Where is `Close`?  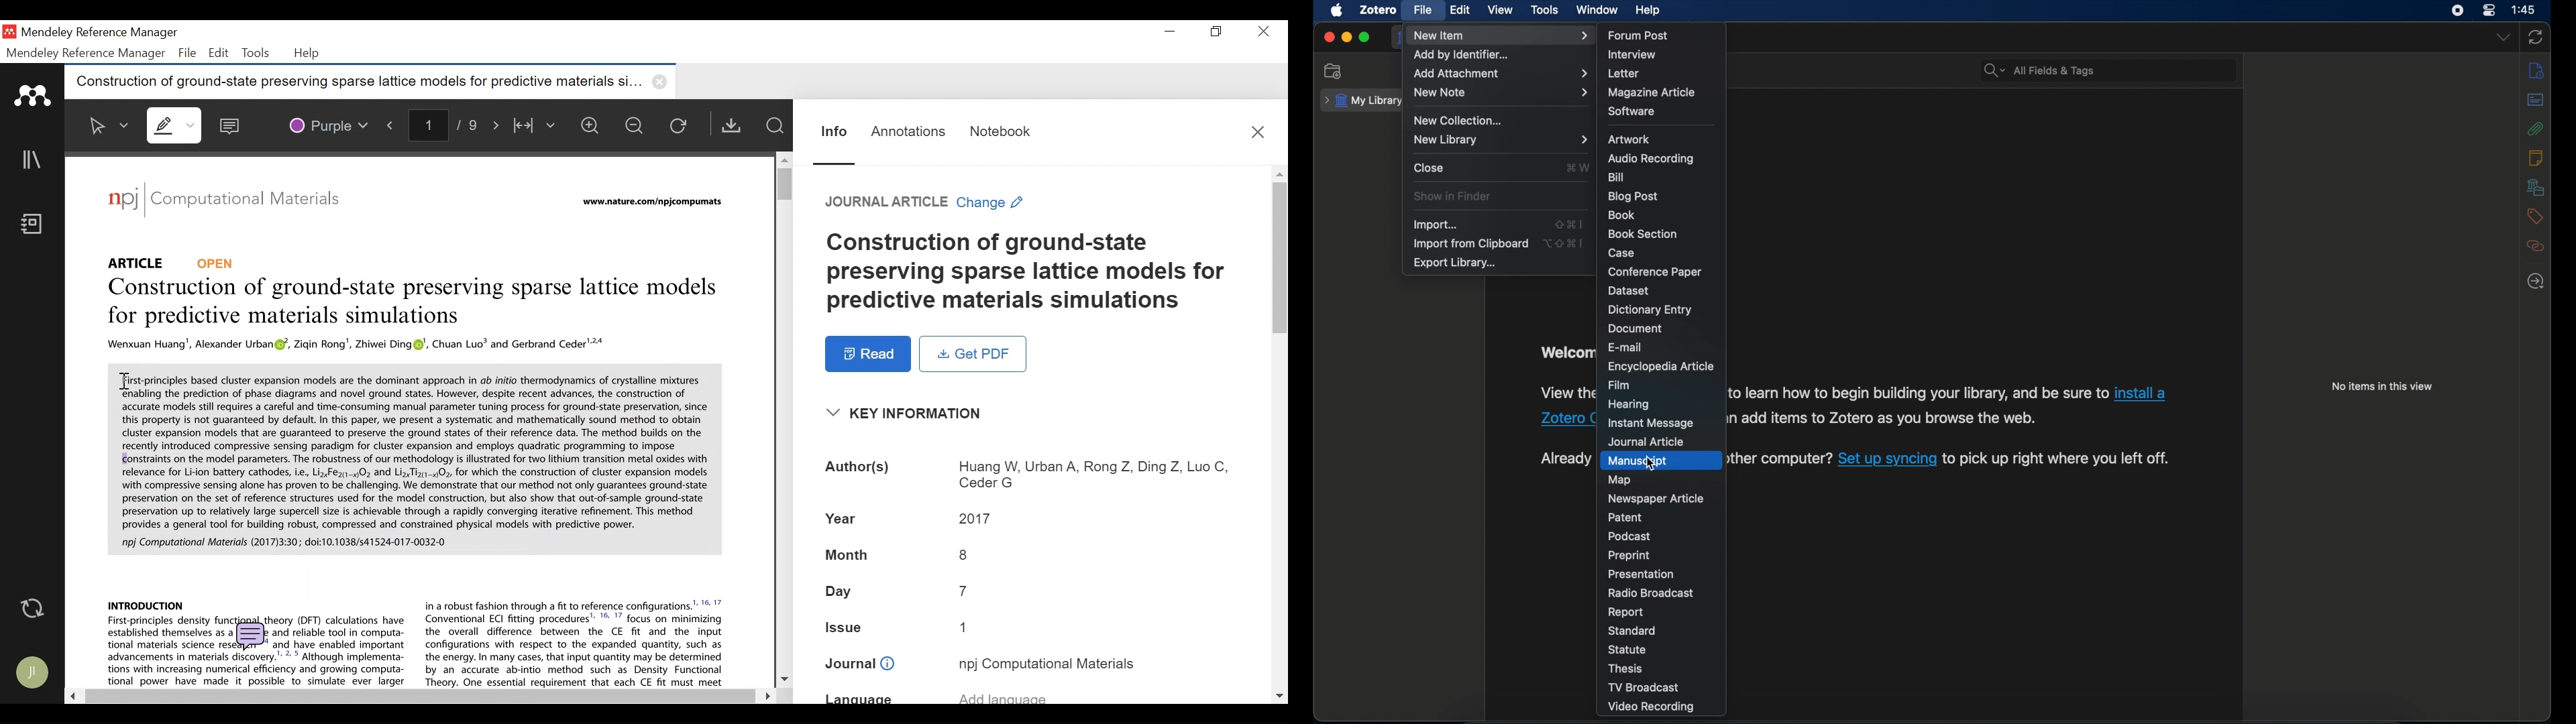 Close is located at coordinates (1260, 32).